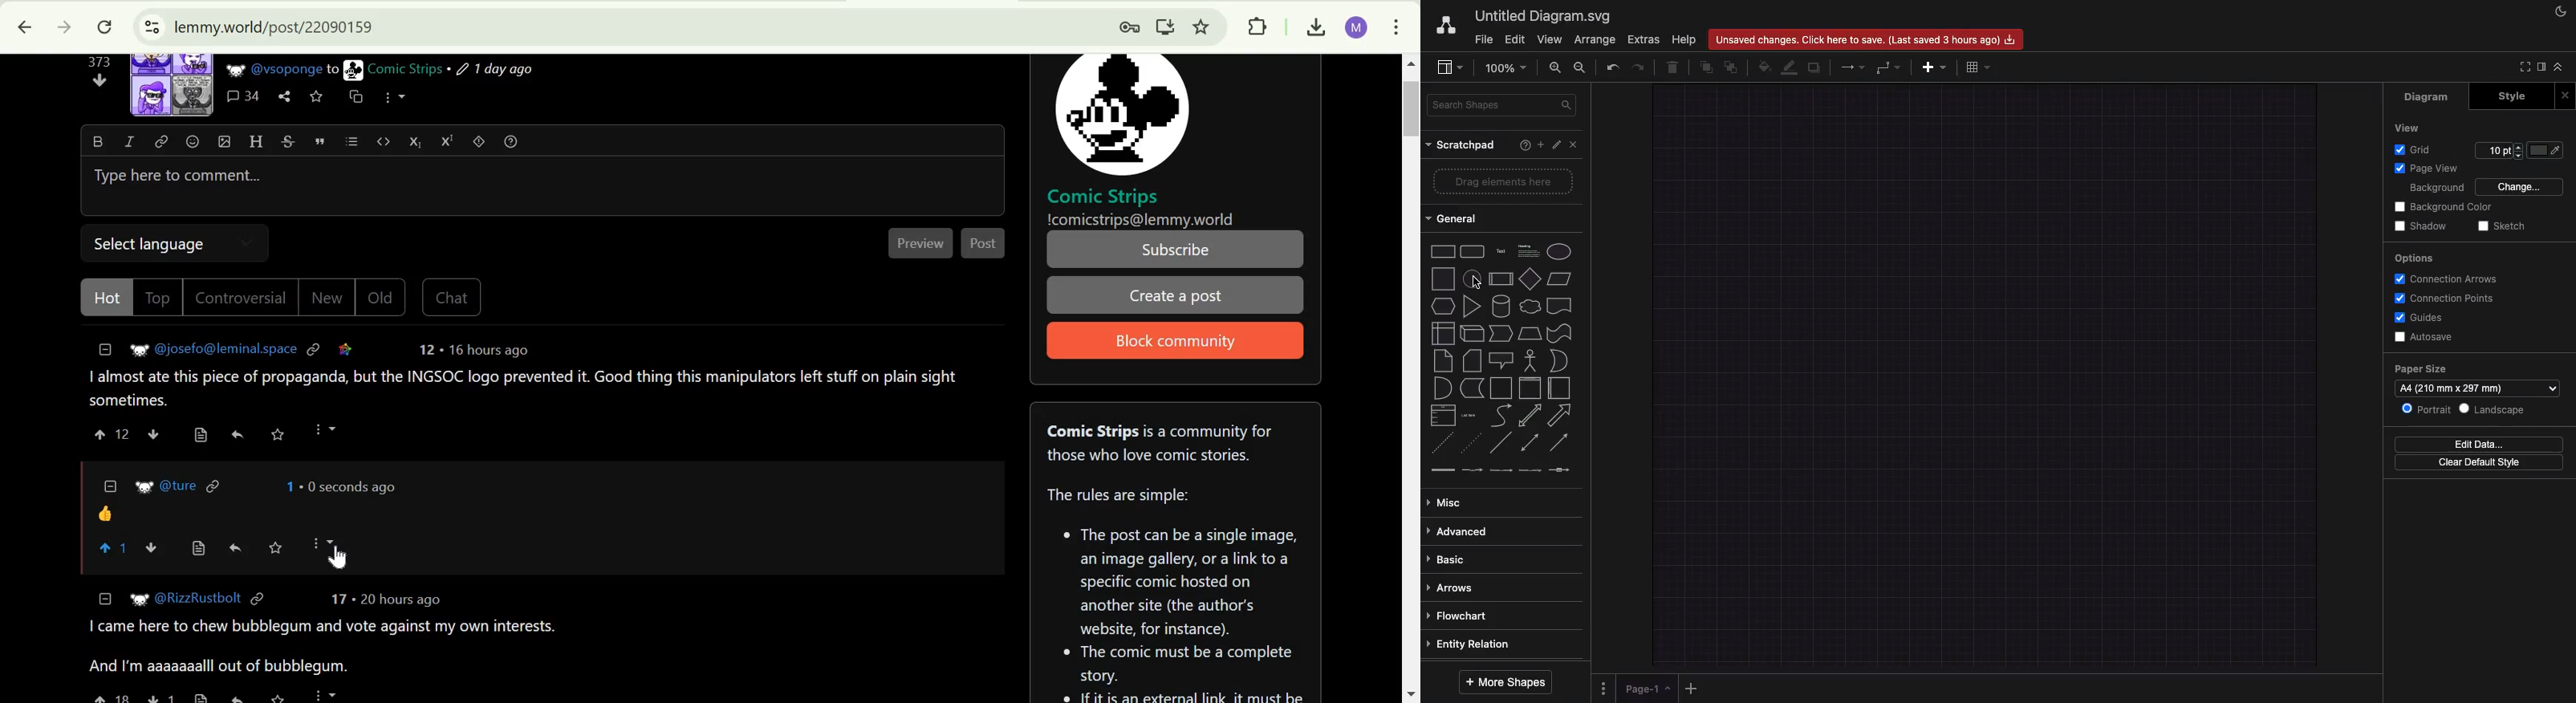 The width and height of the screenshot is (2576, 728). I want to click on Misc, so click(1453, 502).